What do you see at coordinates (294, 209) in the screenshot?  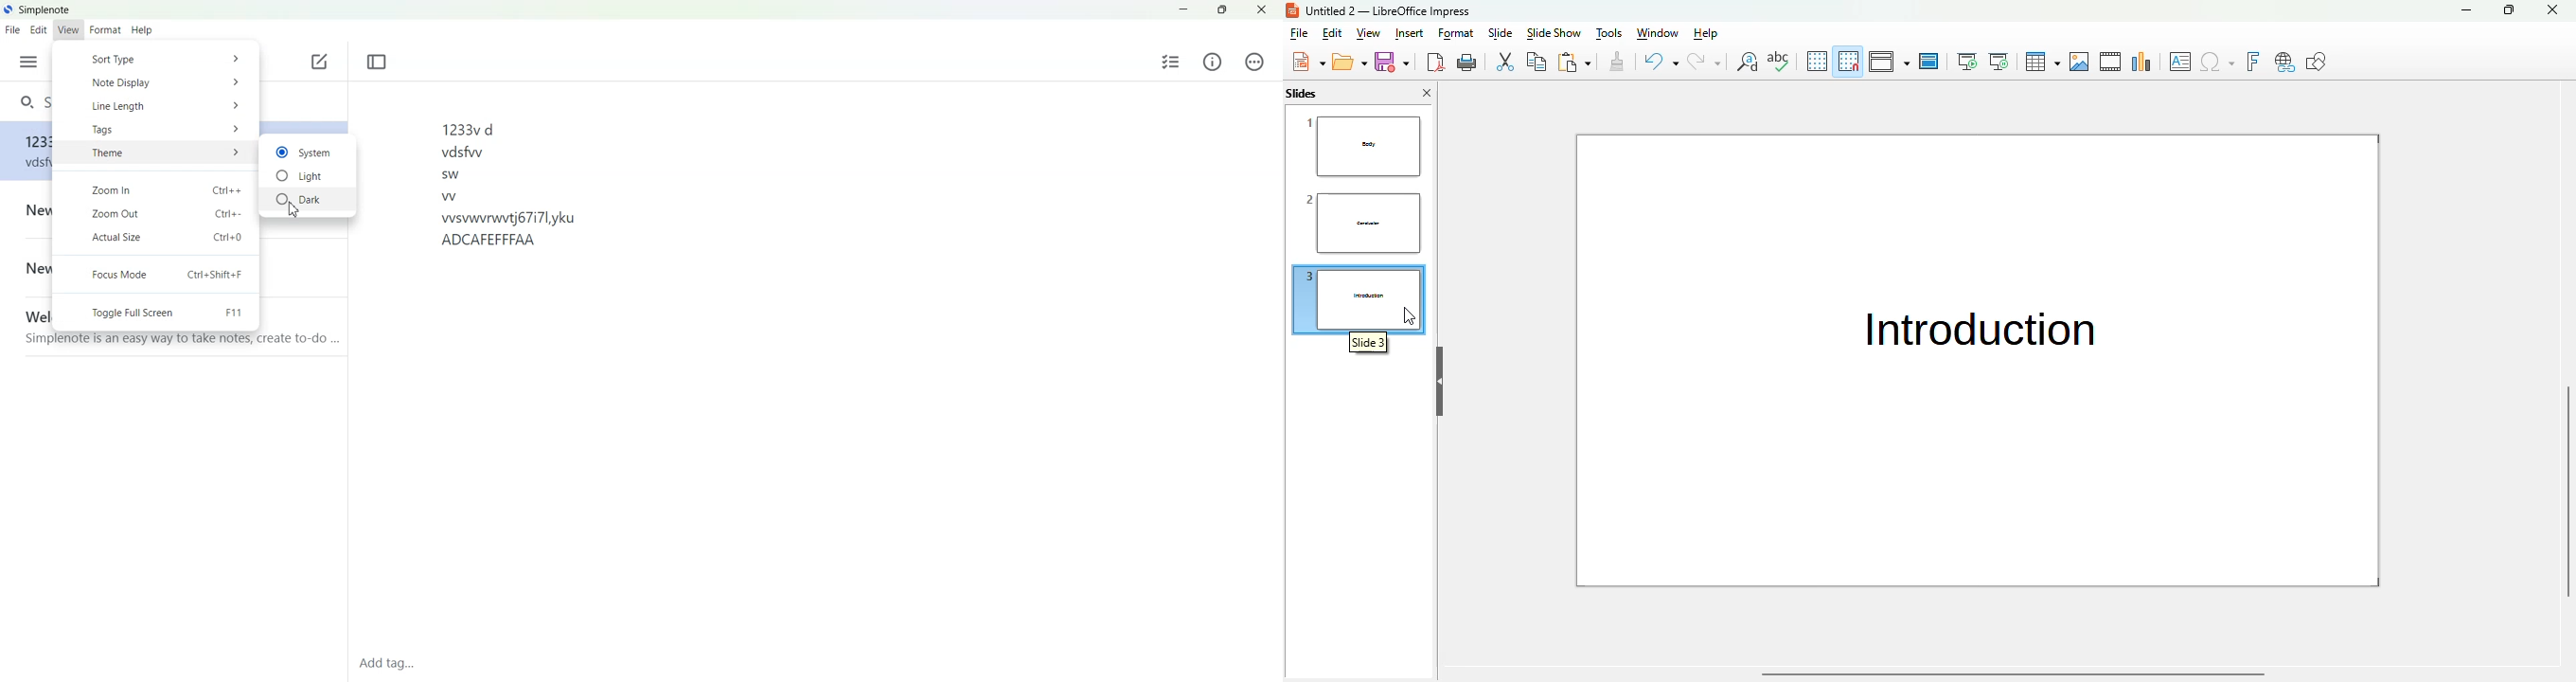 I see `Cursor` at bounding box center [294, 209].